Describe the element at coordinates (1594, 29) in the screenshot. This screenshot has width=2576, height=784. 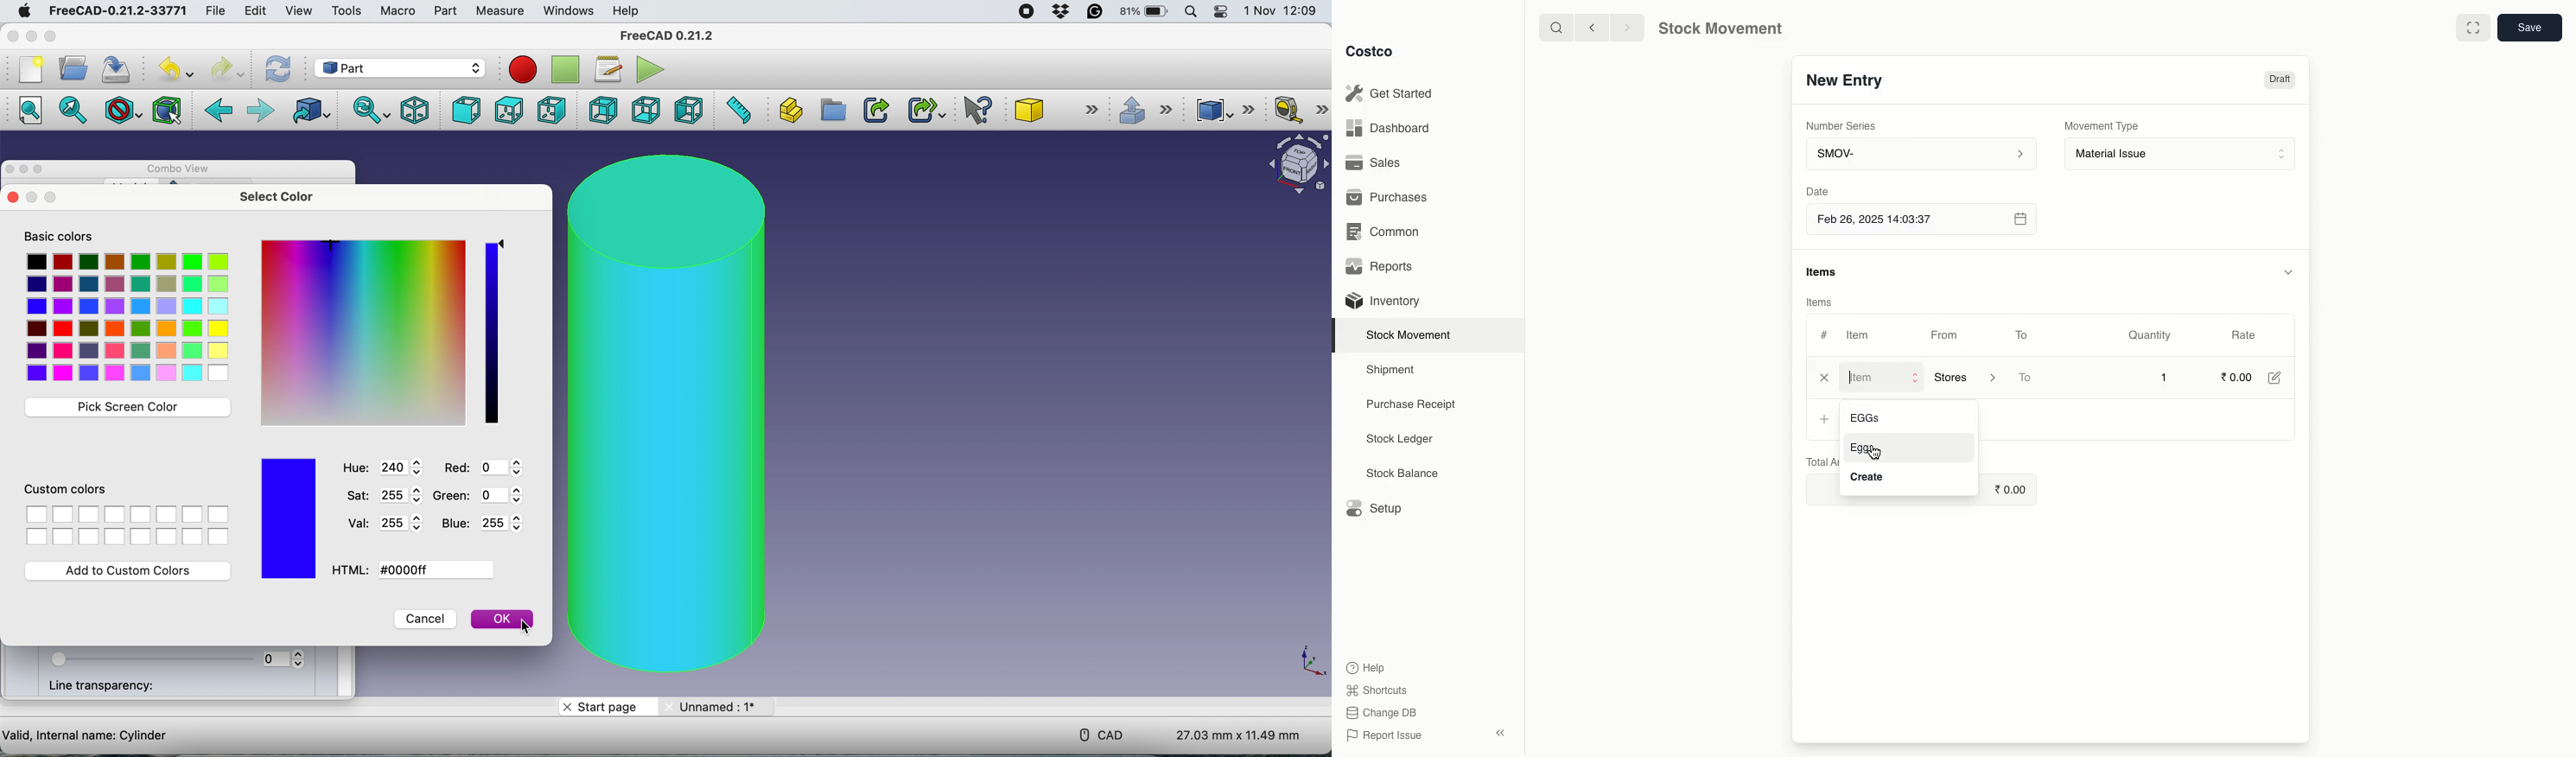
I see `backward` at that location.